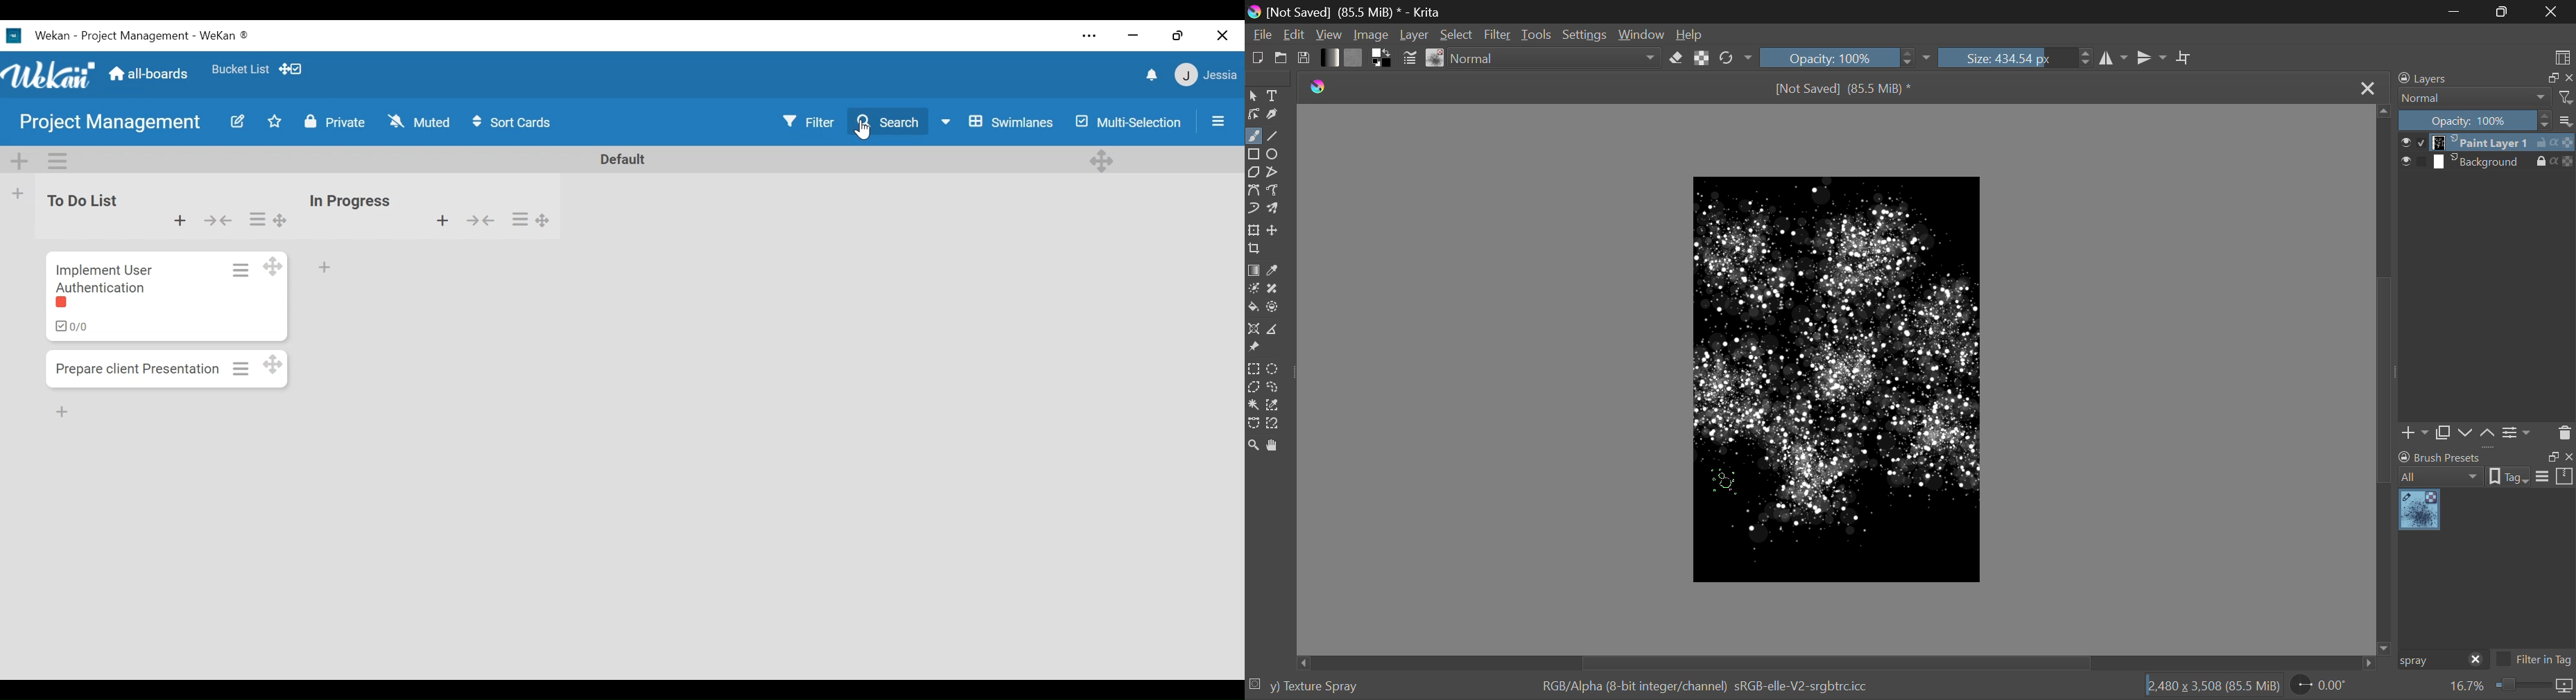  Describe the element at coordinates (1281, 58) in the screenshot. I see `Open` at that location.